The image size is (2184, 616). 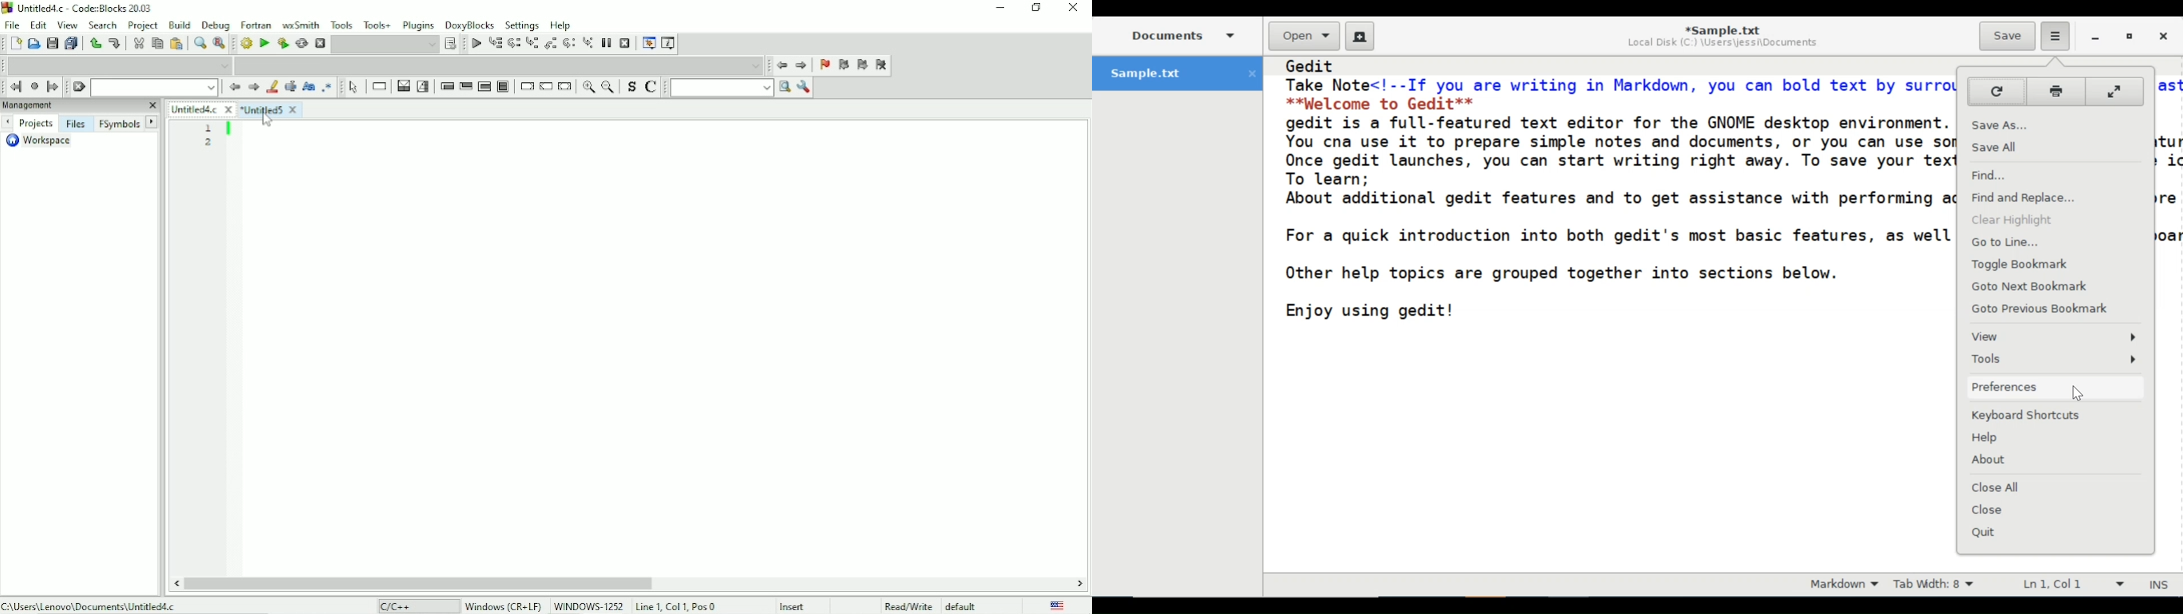 I want to click on Paste, so click(x=176, y=43).